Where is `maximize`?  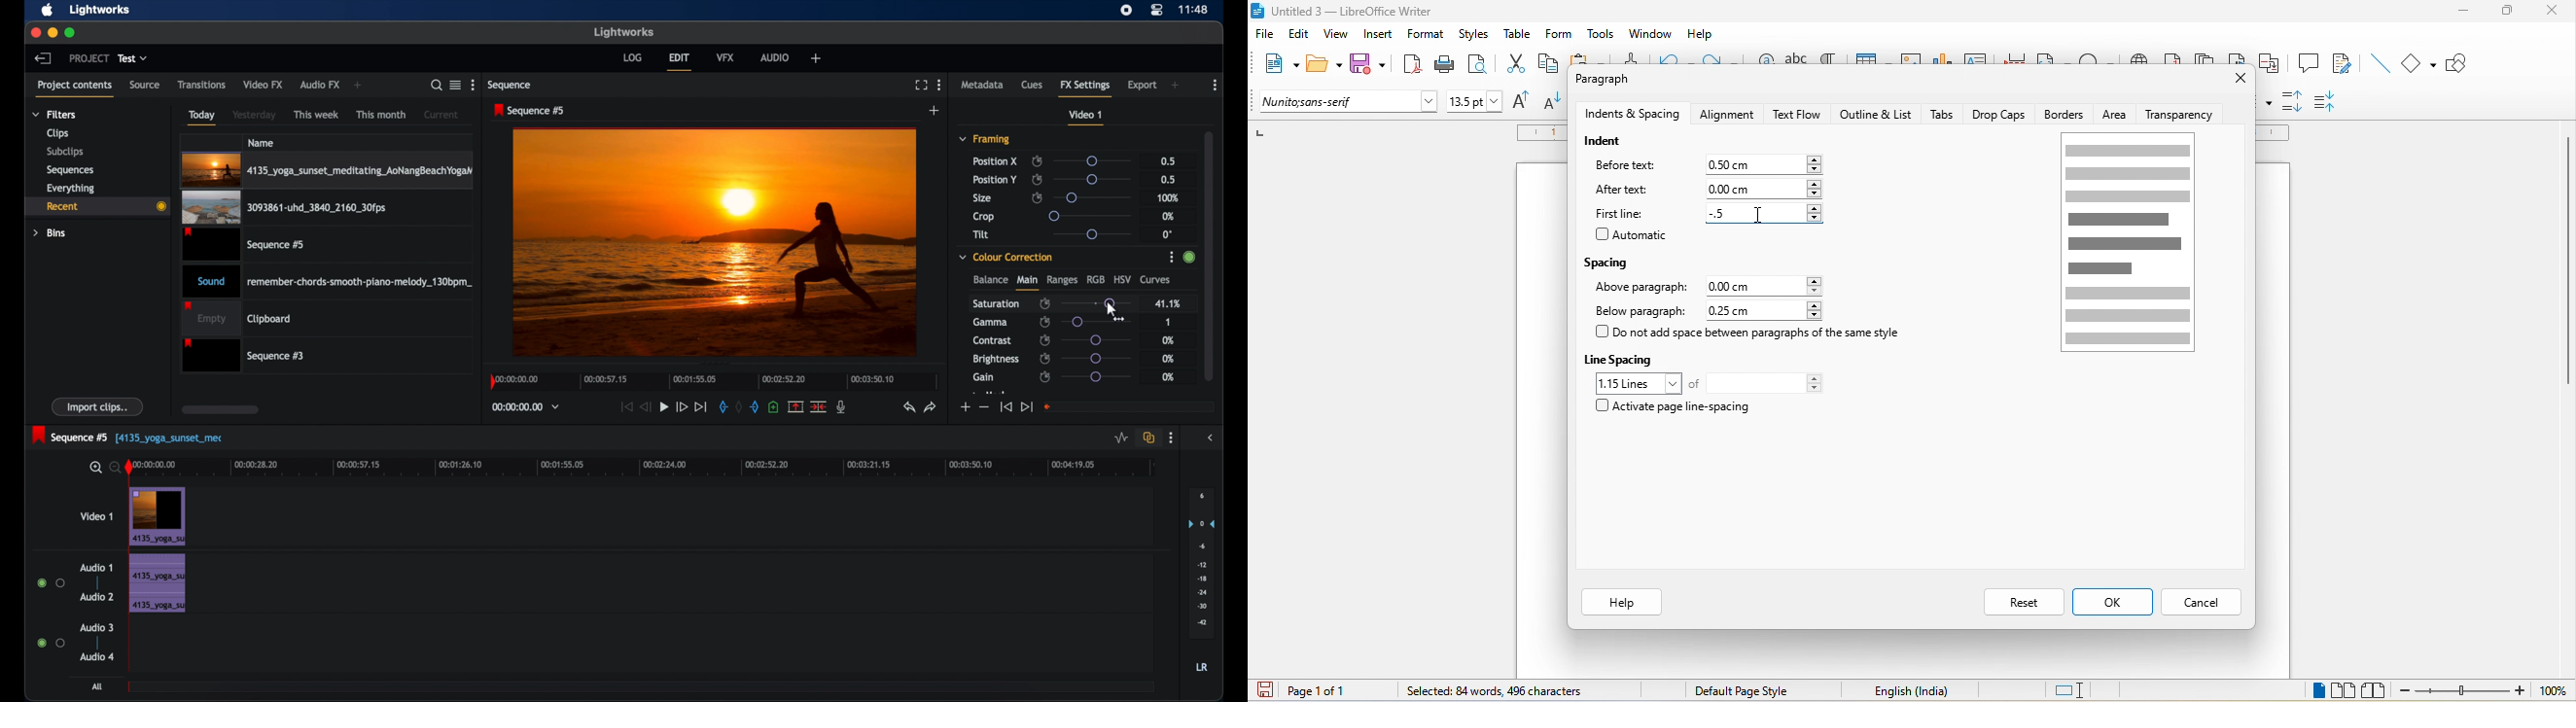 maximize is located at coordinates (70, 32).